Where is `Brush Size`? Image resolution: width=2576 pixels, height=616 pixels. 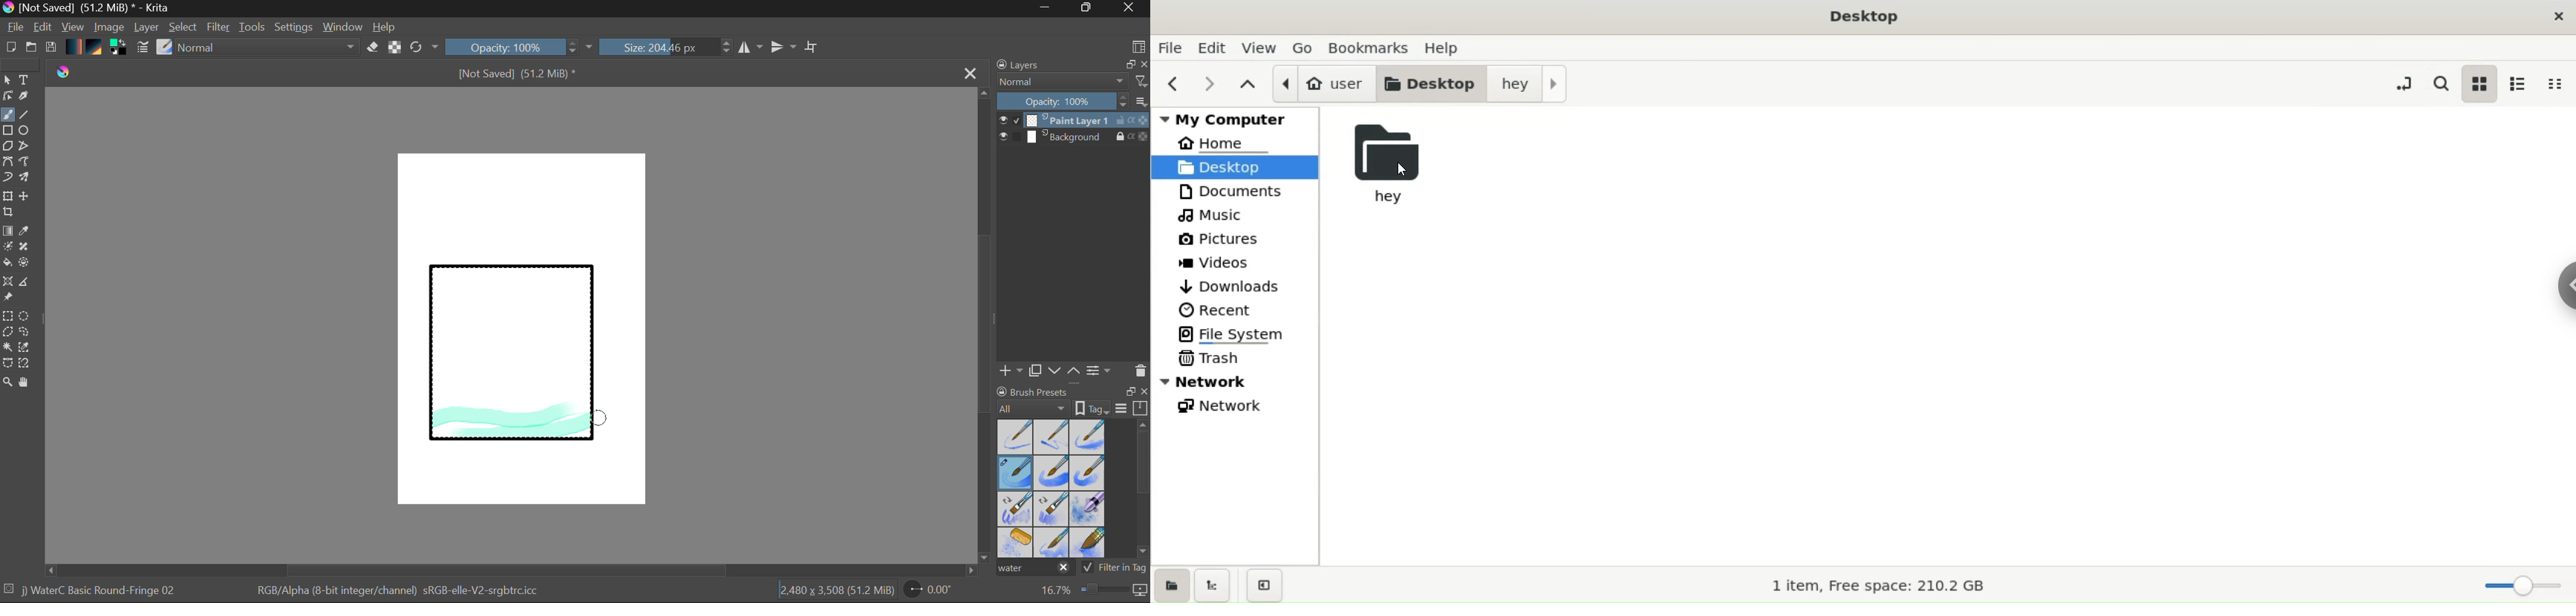 Brush Size is located at coordinates (667, 47).